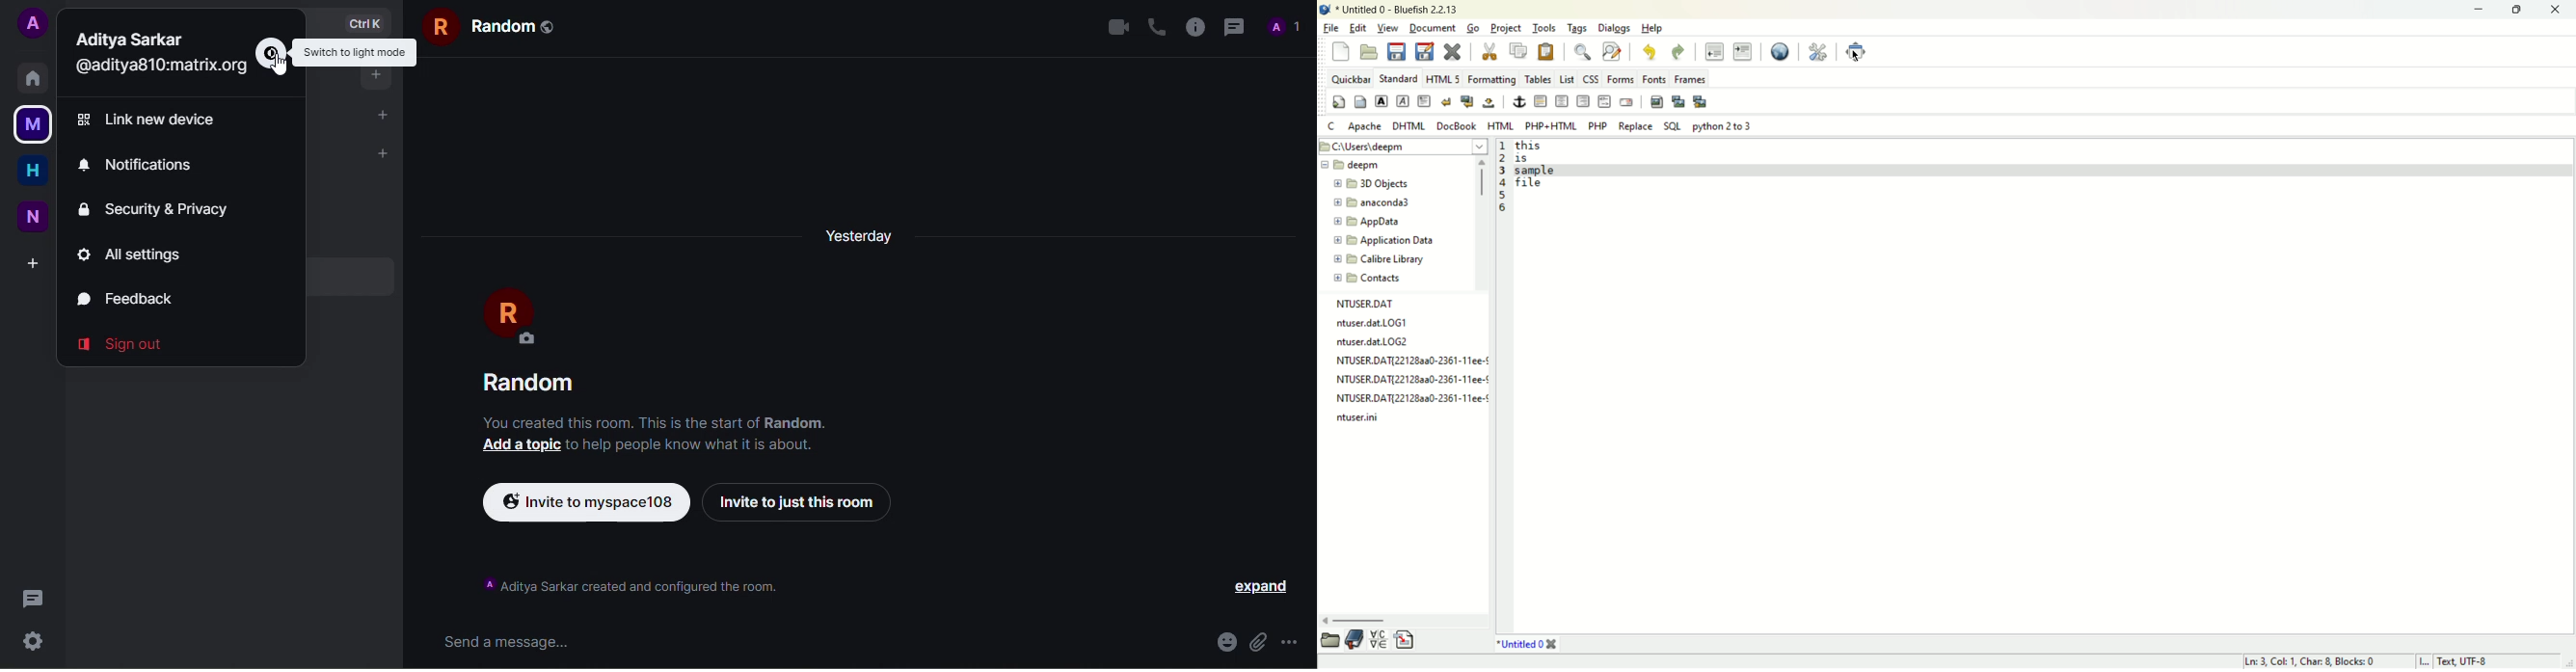 The height and width of the screenshot is (672, 2576). Describe the element at coordinates (33, 24) in the screenshot. I see `accout` at that location.